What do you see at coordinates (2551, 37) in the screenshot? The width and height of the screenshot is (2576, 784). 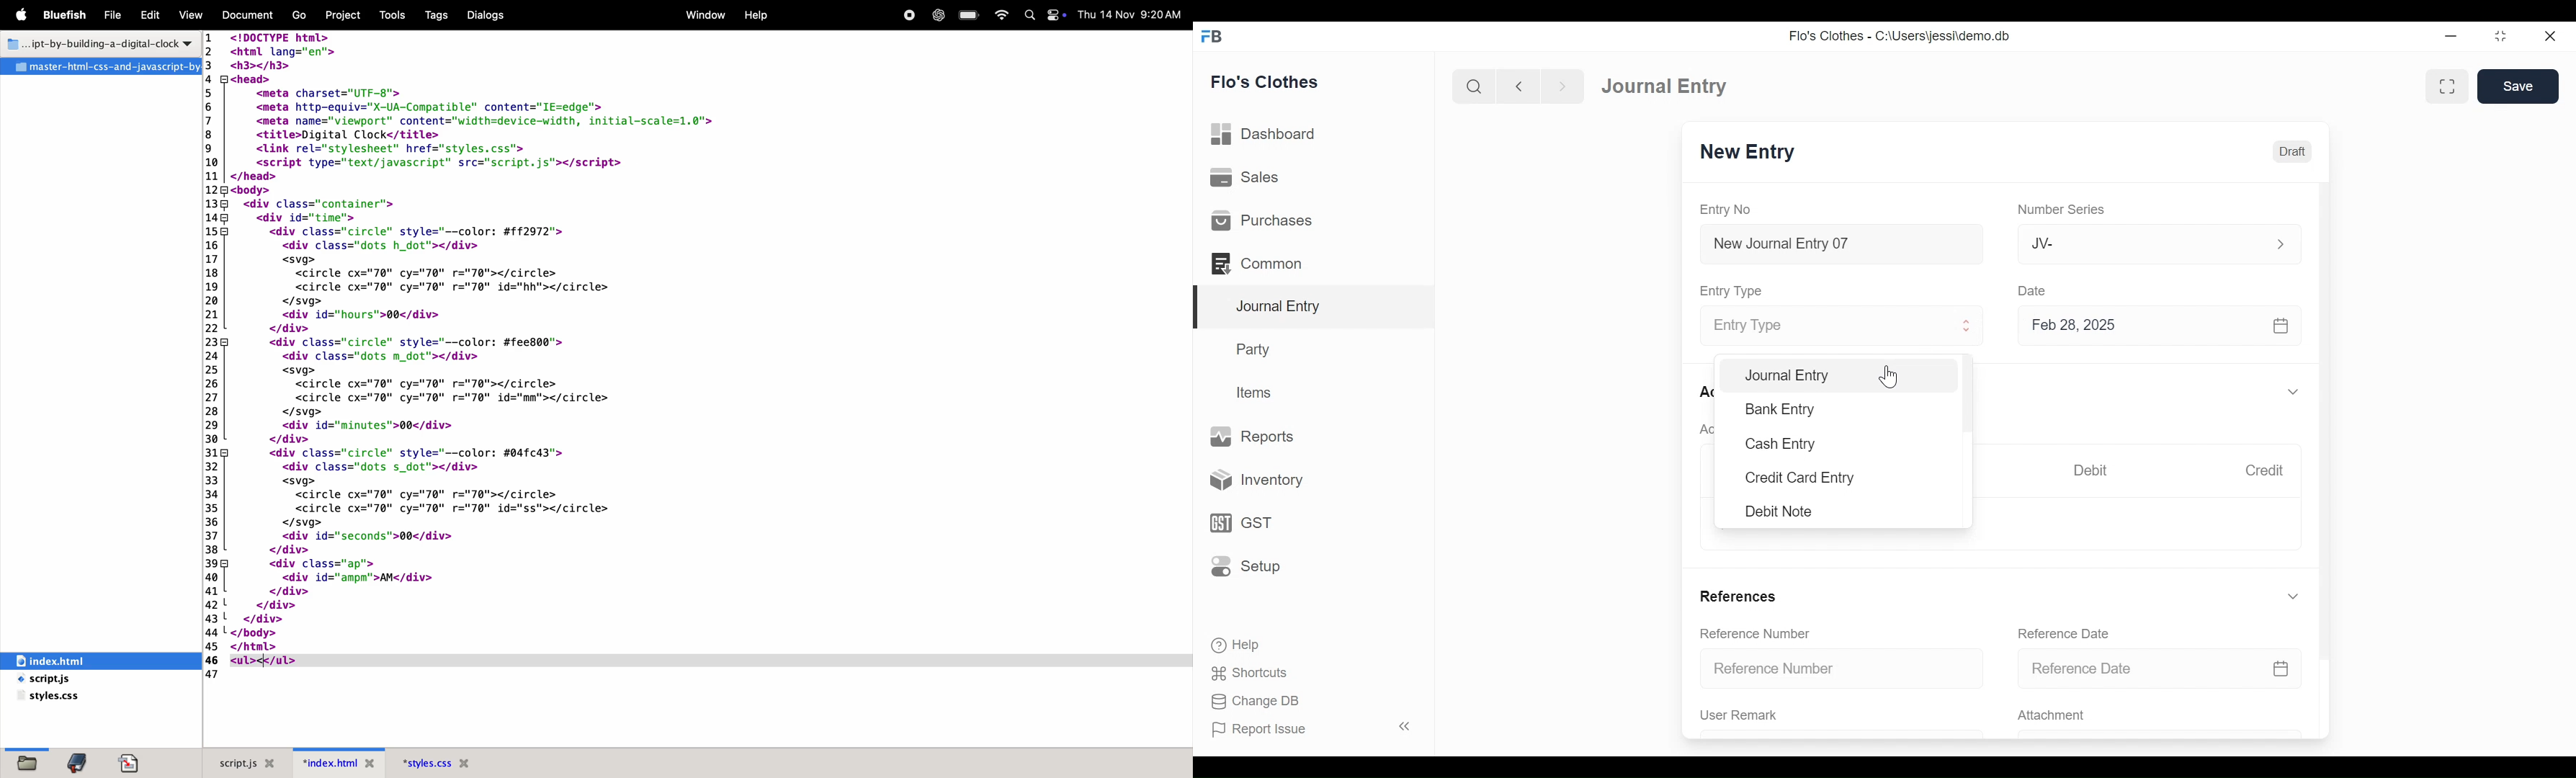 I see `Close` at bounding box center [2551, 37].